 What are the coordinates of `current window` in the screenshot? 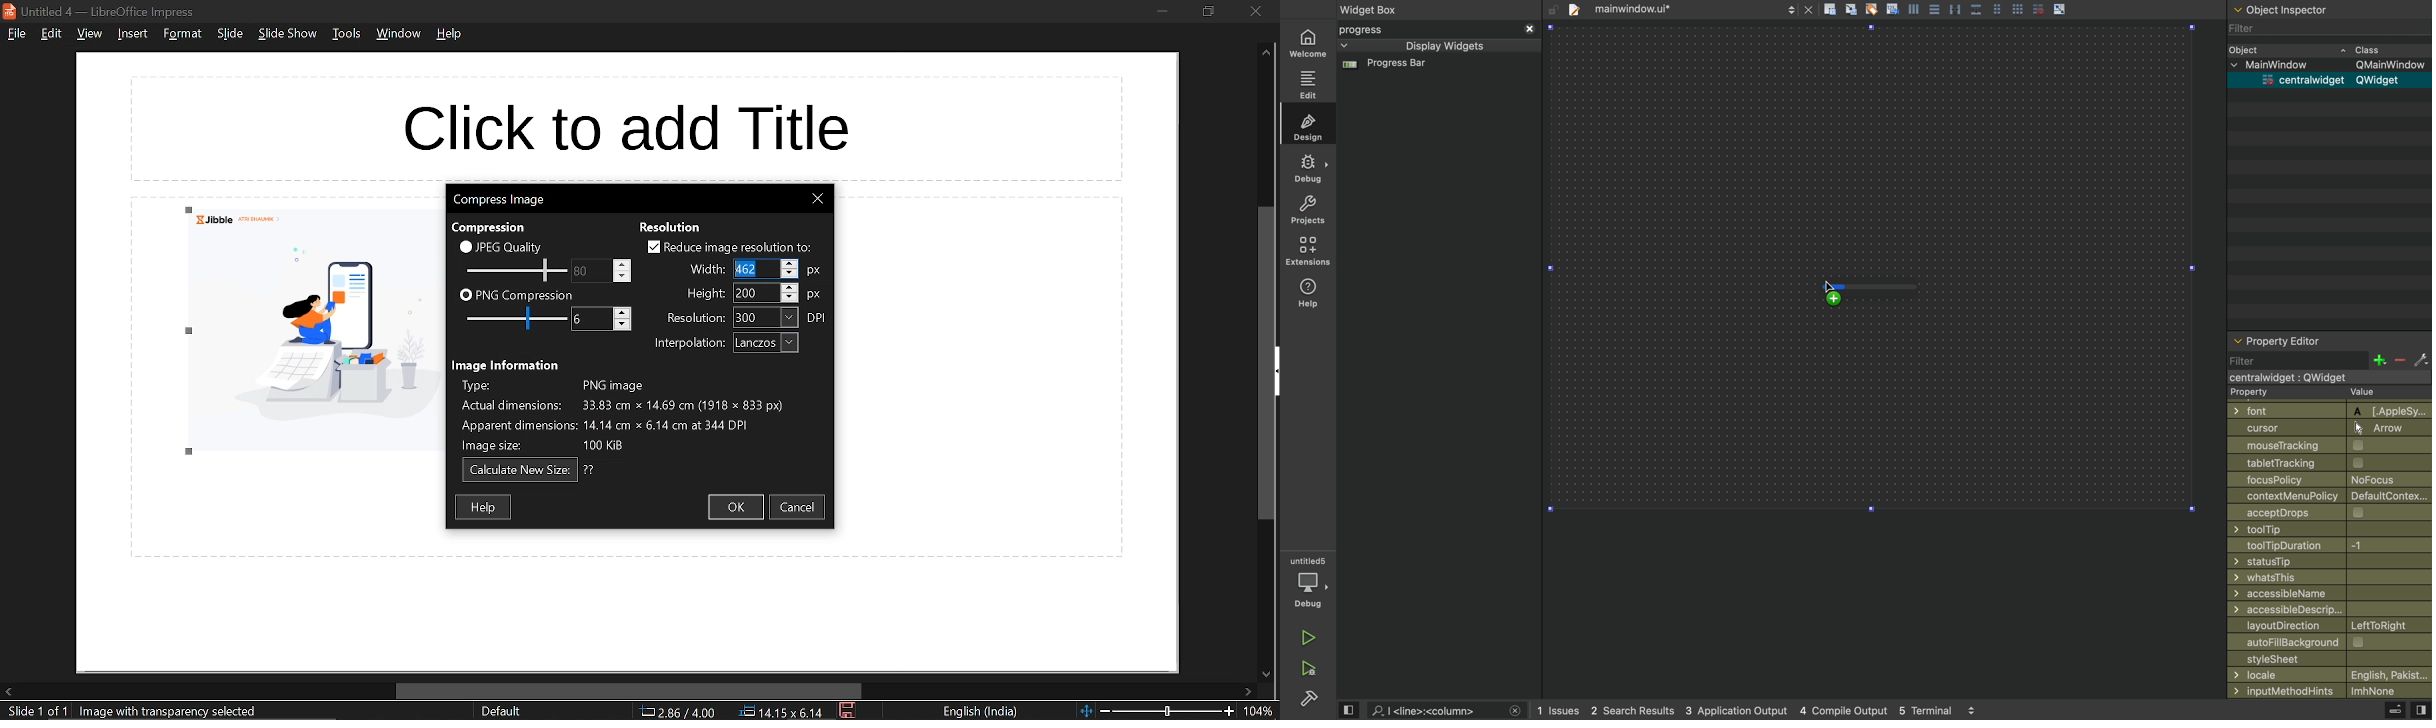 It's located at (104, 11).